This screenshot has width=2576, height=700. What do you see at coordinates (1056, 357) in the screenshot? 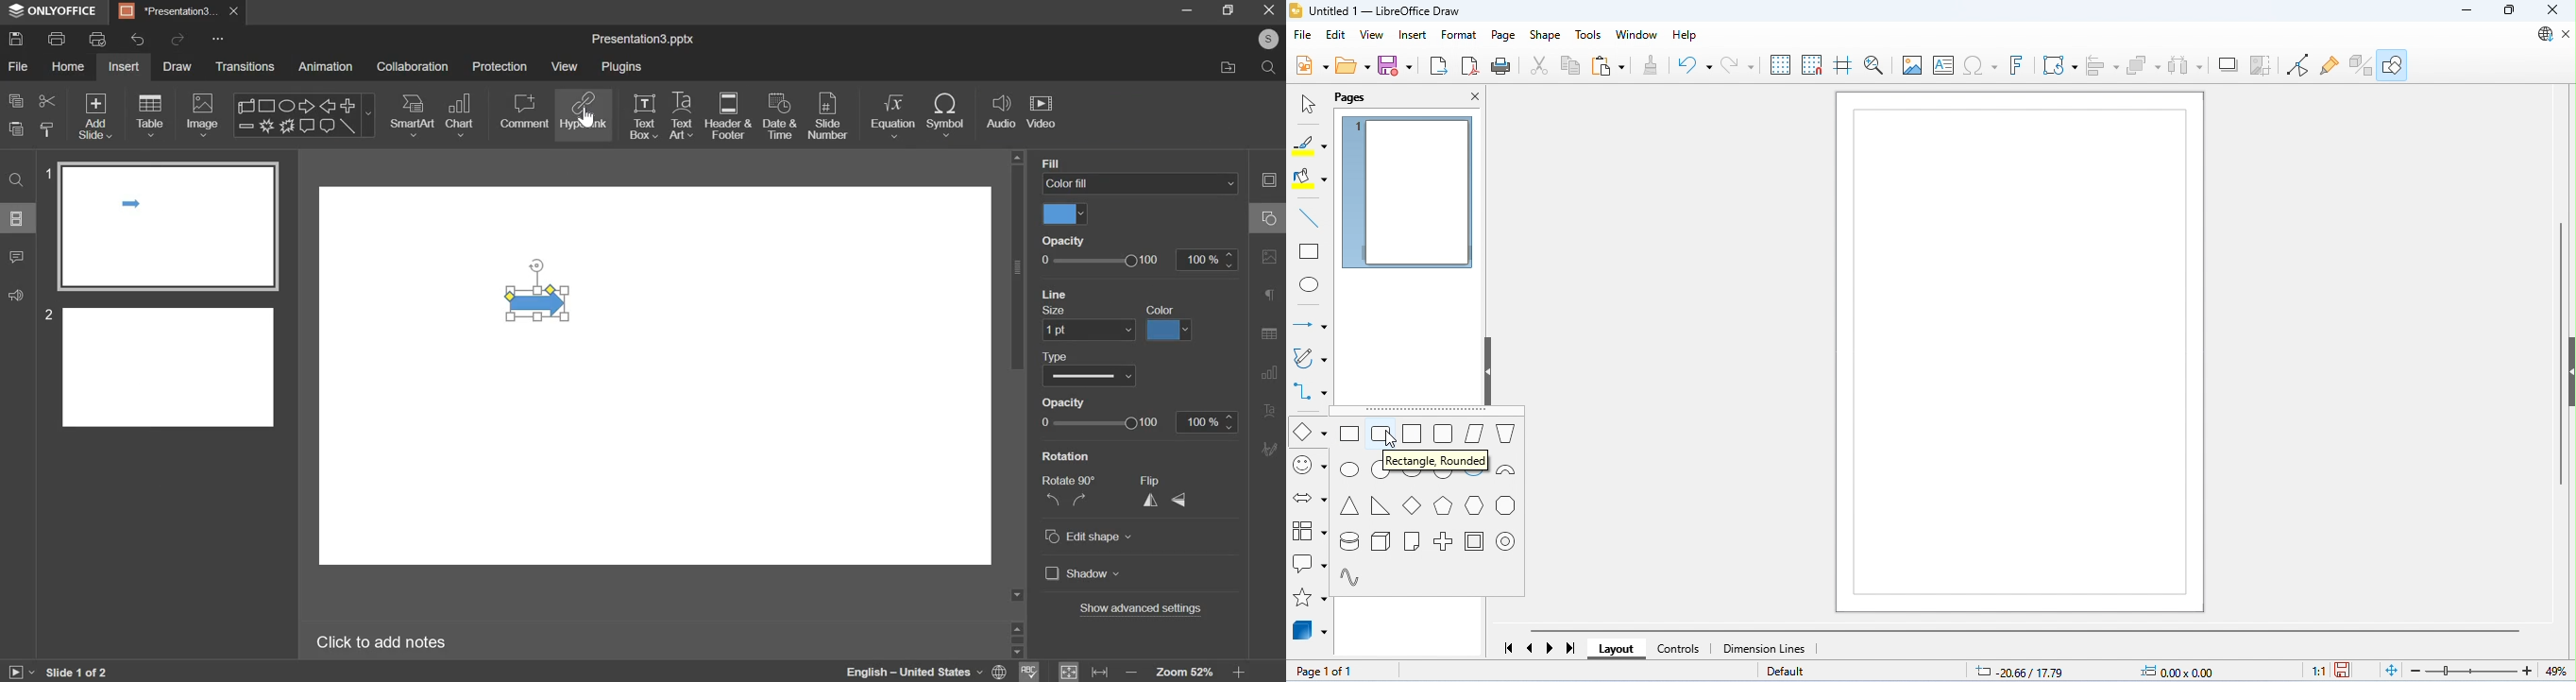
I see `type` at bounding box center [1056, 357].